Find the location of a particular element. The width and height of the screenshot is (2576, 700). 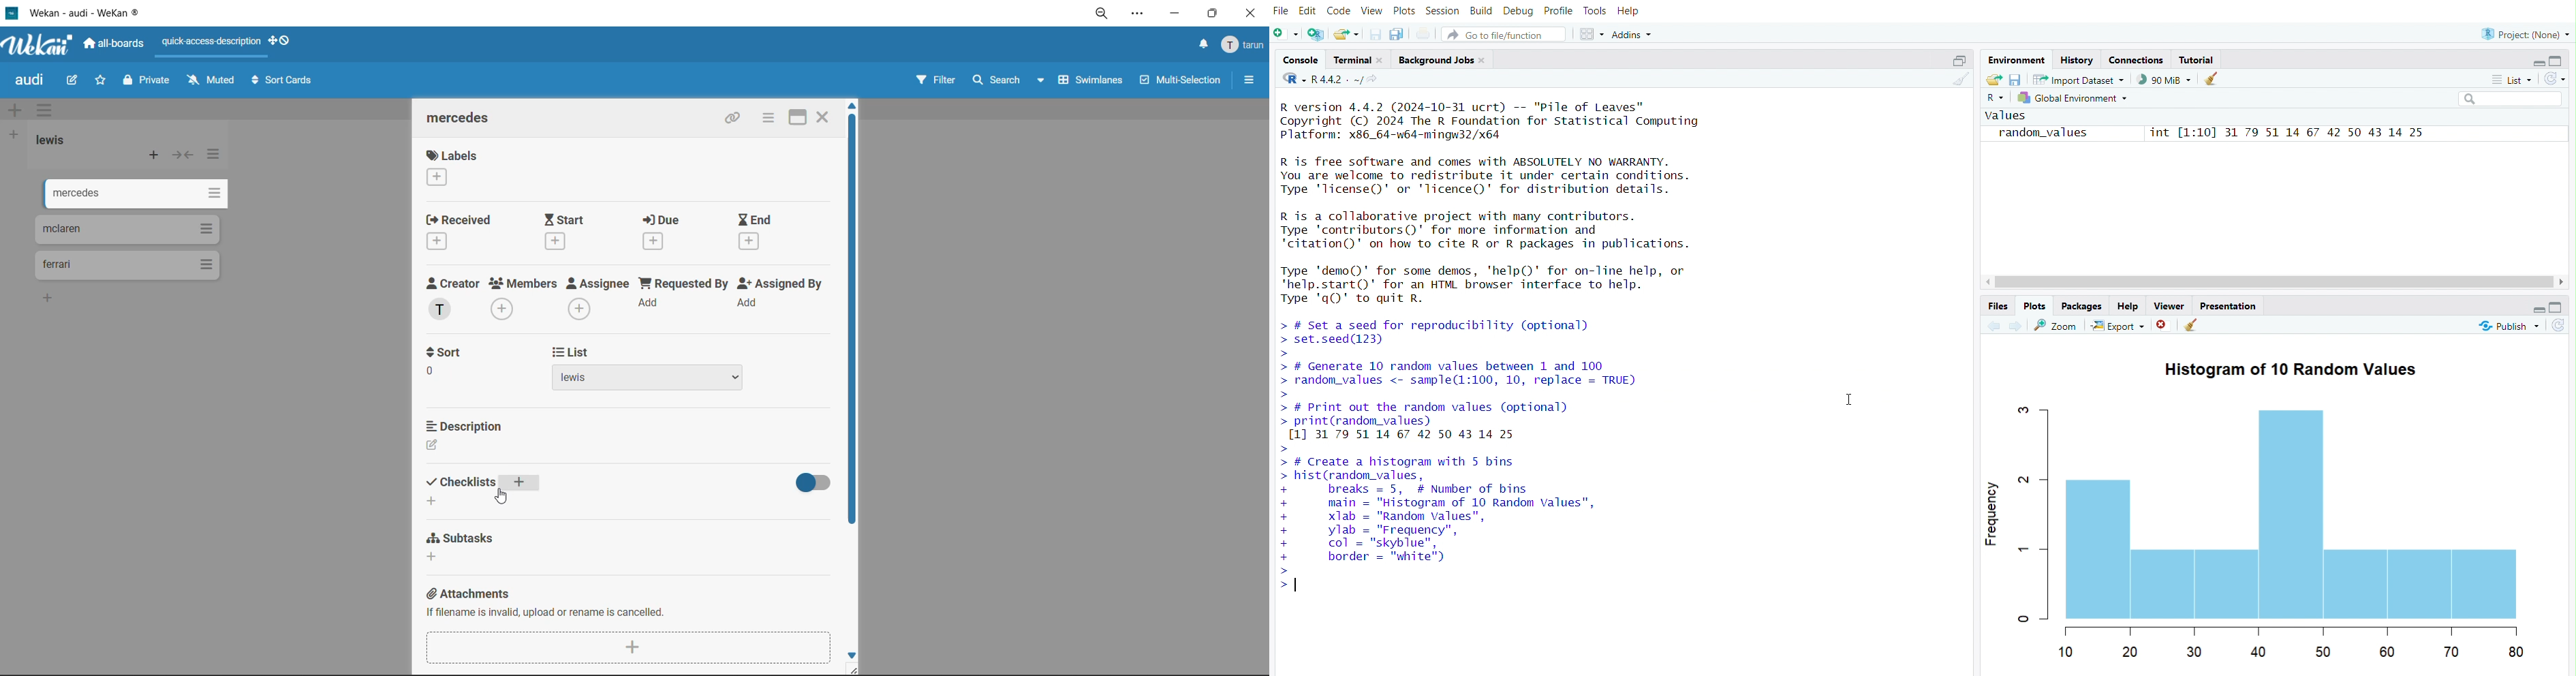

details of R demo and help is located at coordinates (1513, 285).